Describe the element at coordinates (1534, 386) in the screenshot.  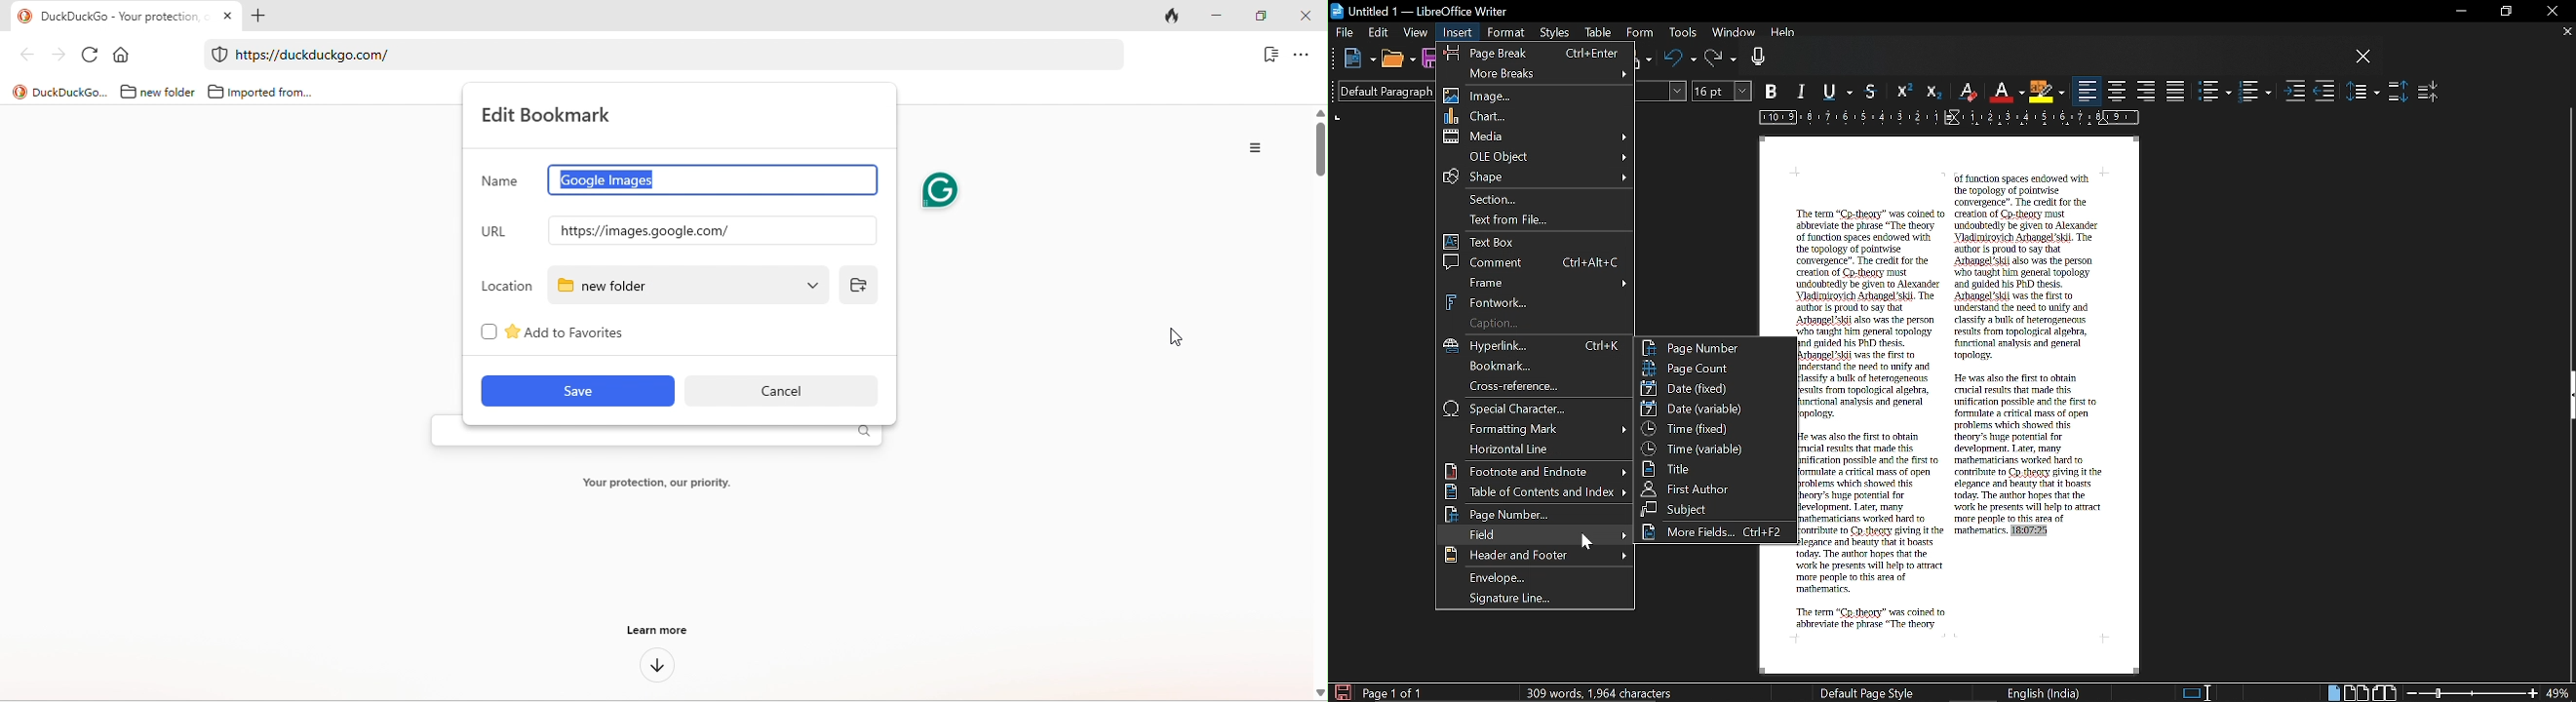
I see `cross reference` at that location.